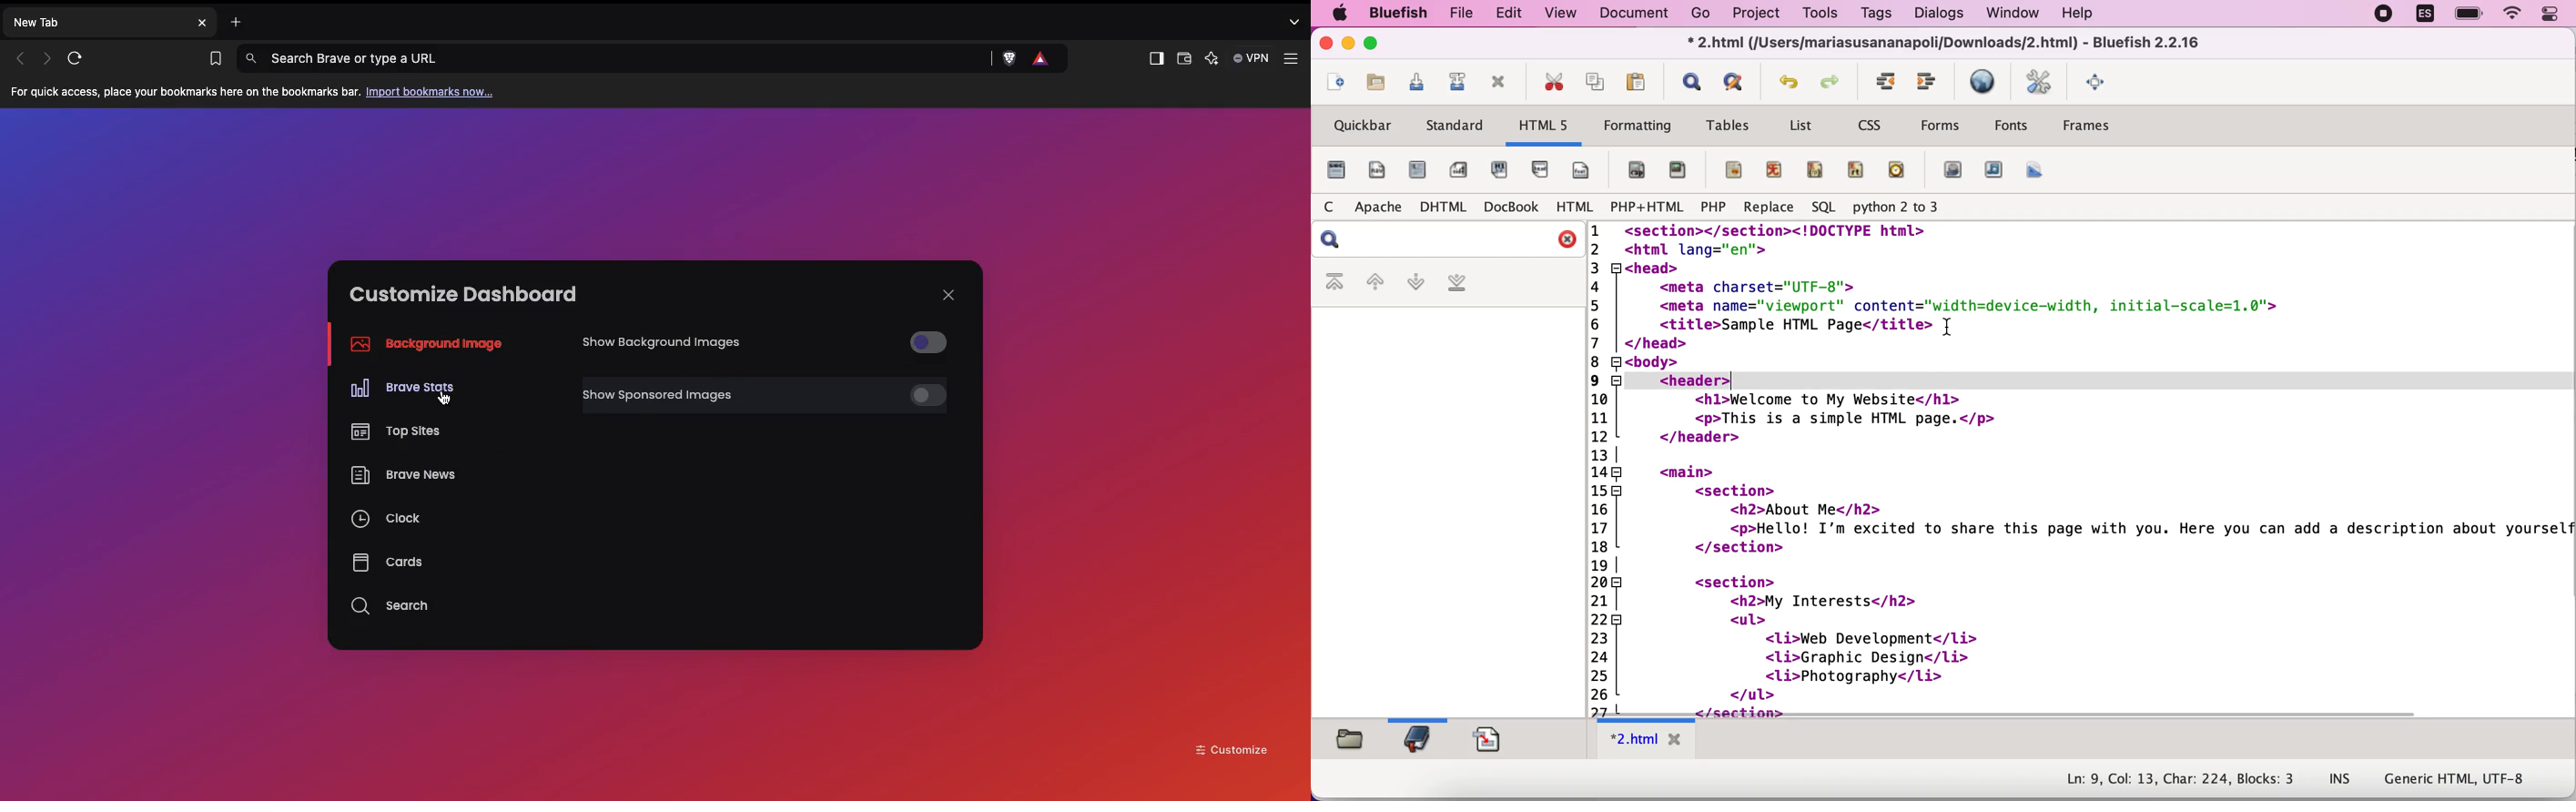 The width and height of the screenshot is (2576, 812). I want to click on close toolbar, so click(1502, 84).